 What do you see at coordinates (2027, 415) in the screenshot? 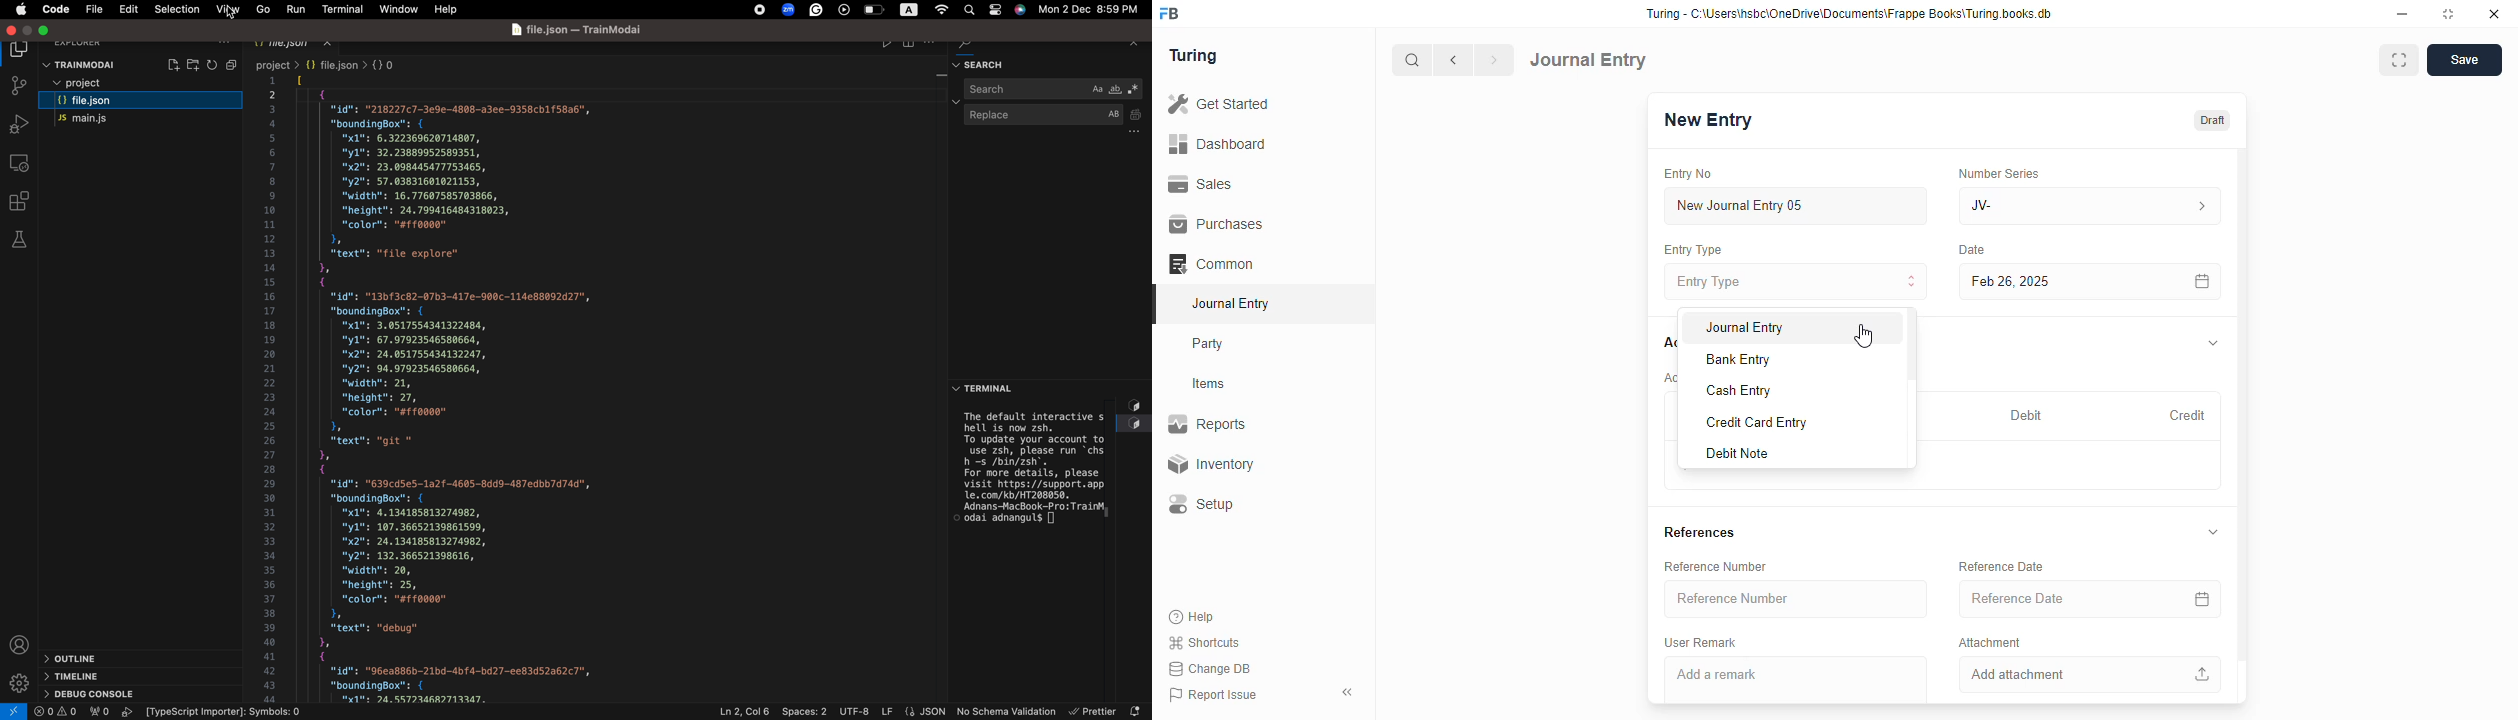
I see `debit` at bounding box center [2027, 415].